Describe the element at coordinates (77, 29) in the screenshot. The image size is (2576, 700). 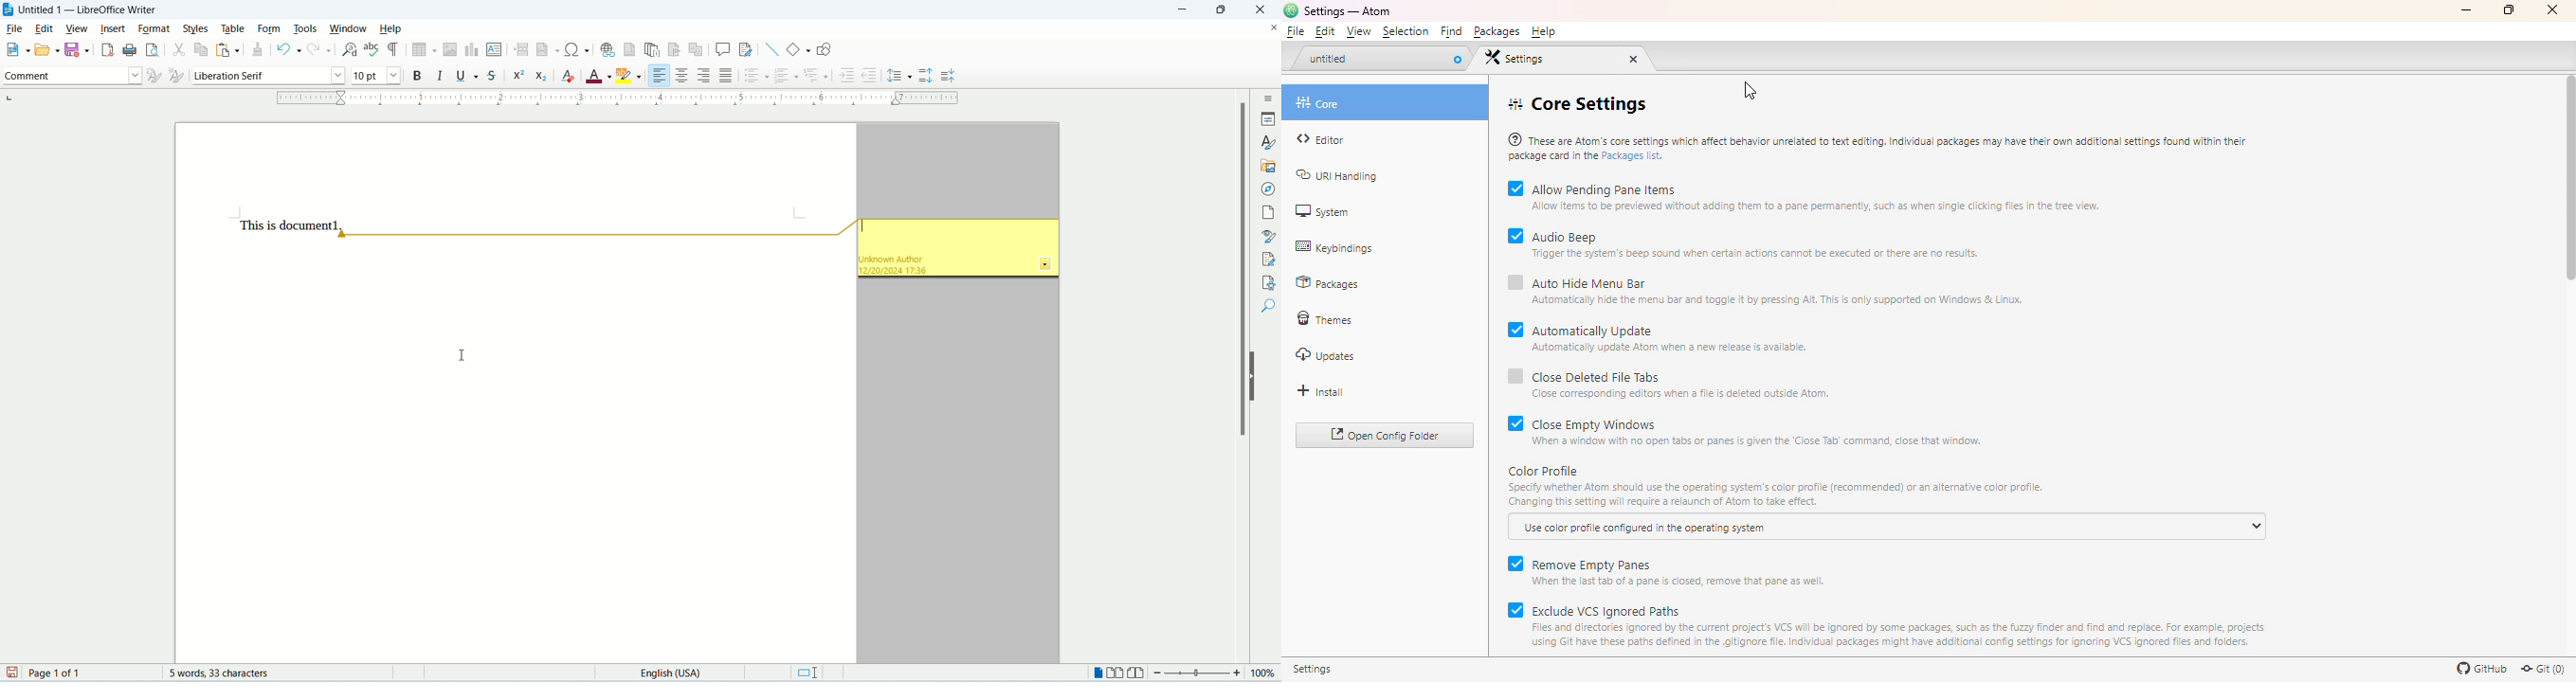
I see `view` at that location.